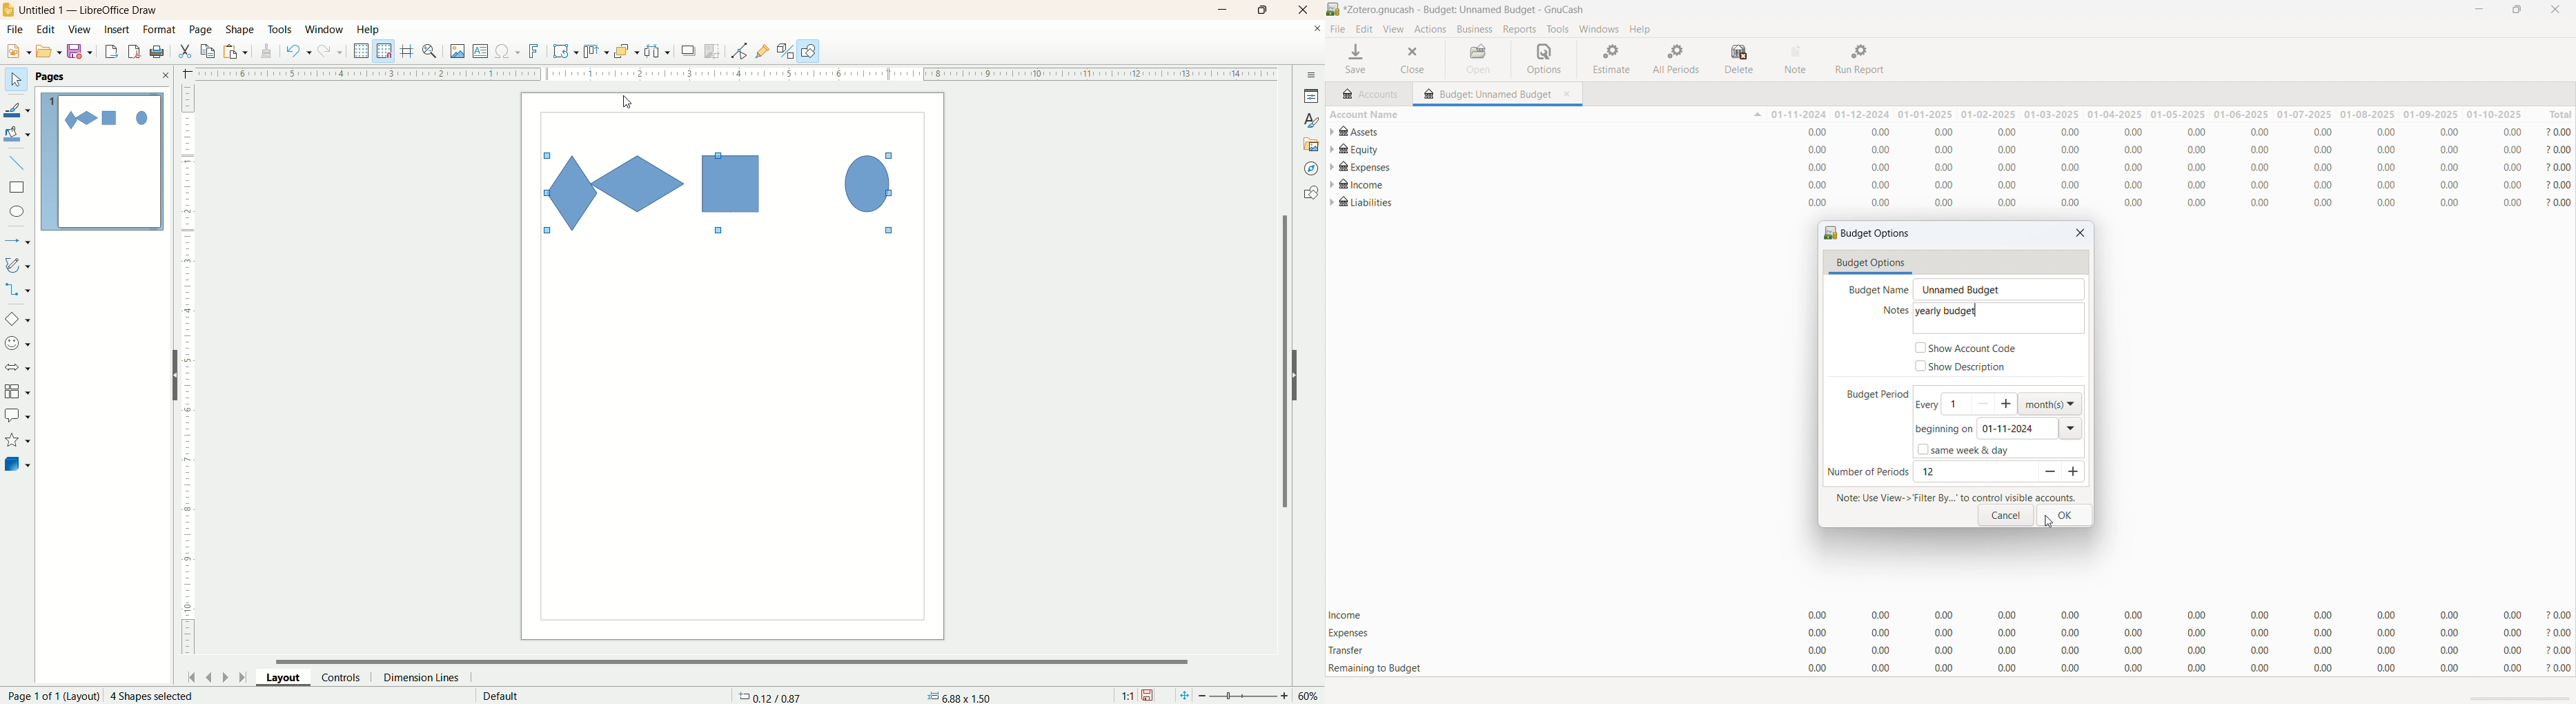  What do you see at coordinates (627, 104) in the screenshot?
I see `cursor` at bounding box center [627, 104].